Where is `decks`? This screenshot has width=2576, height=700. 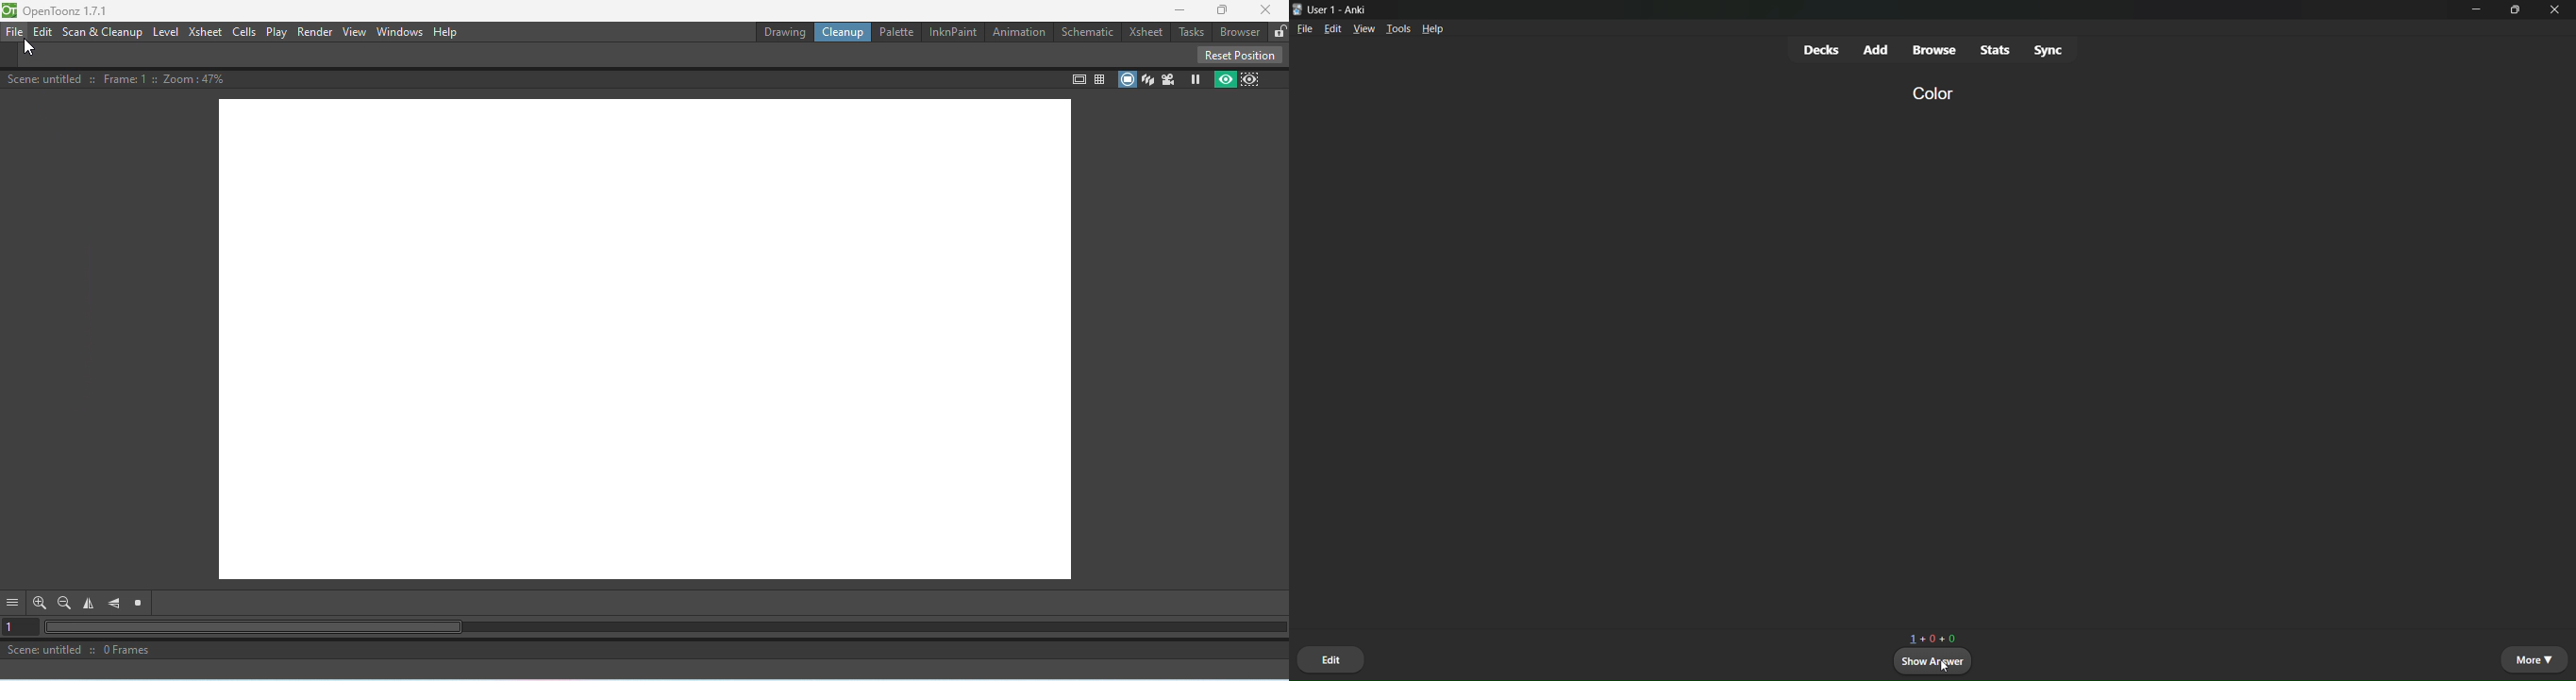
decks is located at coordinates (1821, 50).